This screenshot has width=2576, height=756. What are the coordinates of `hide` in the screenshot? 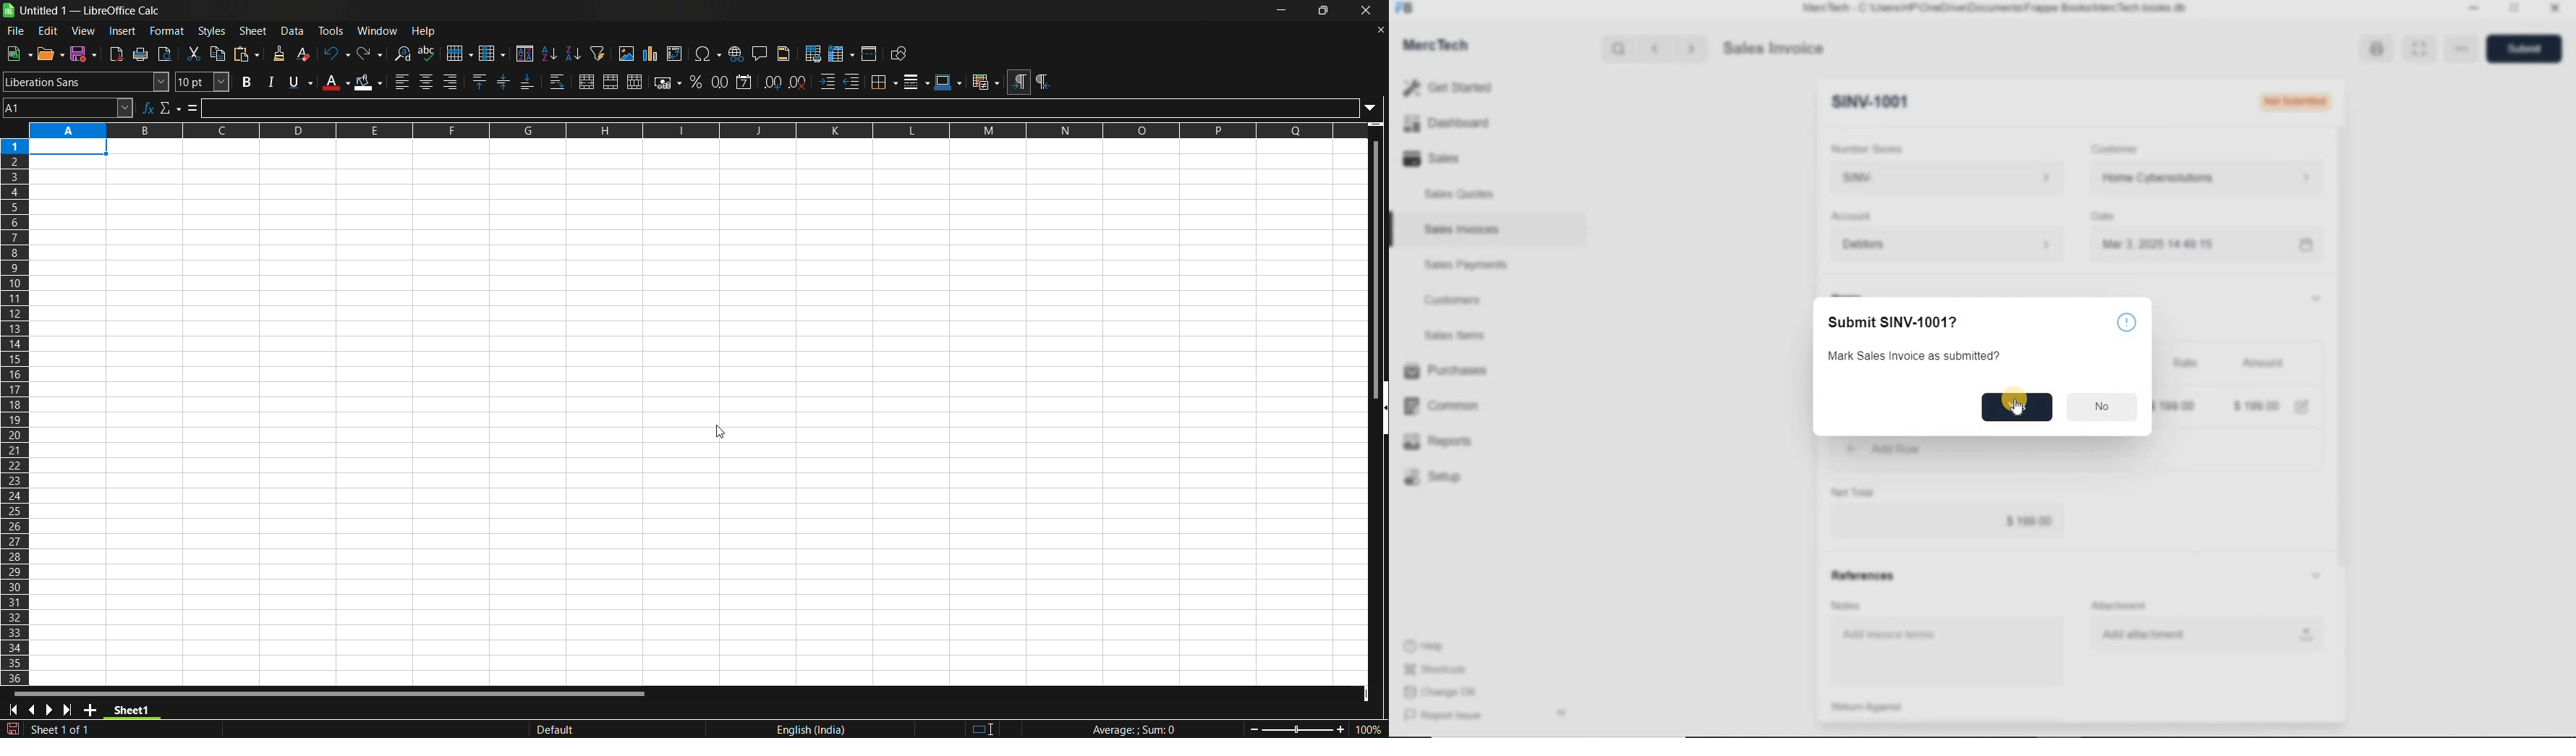 It's located at (1380, 410).